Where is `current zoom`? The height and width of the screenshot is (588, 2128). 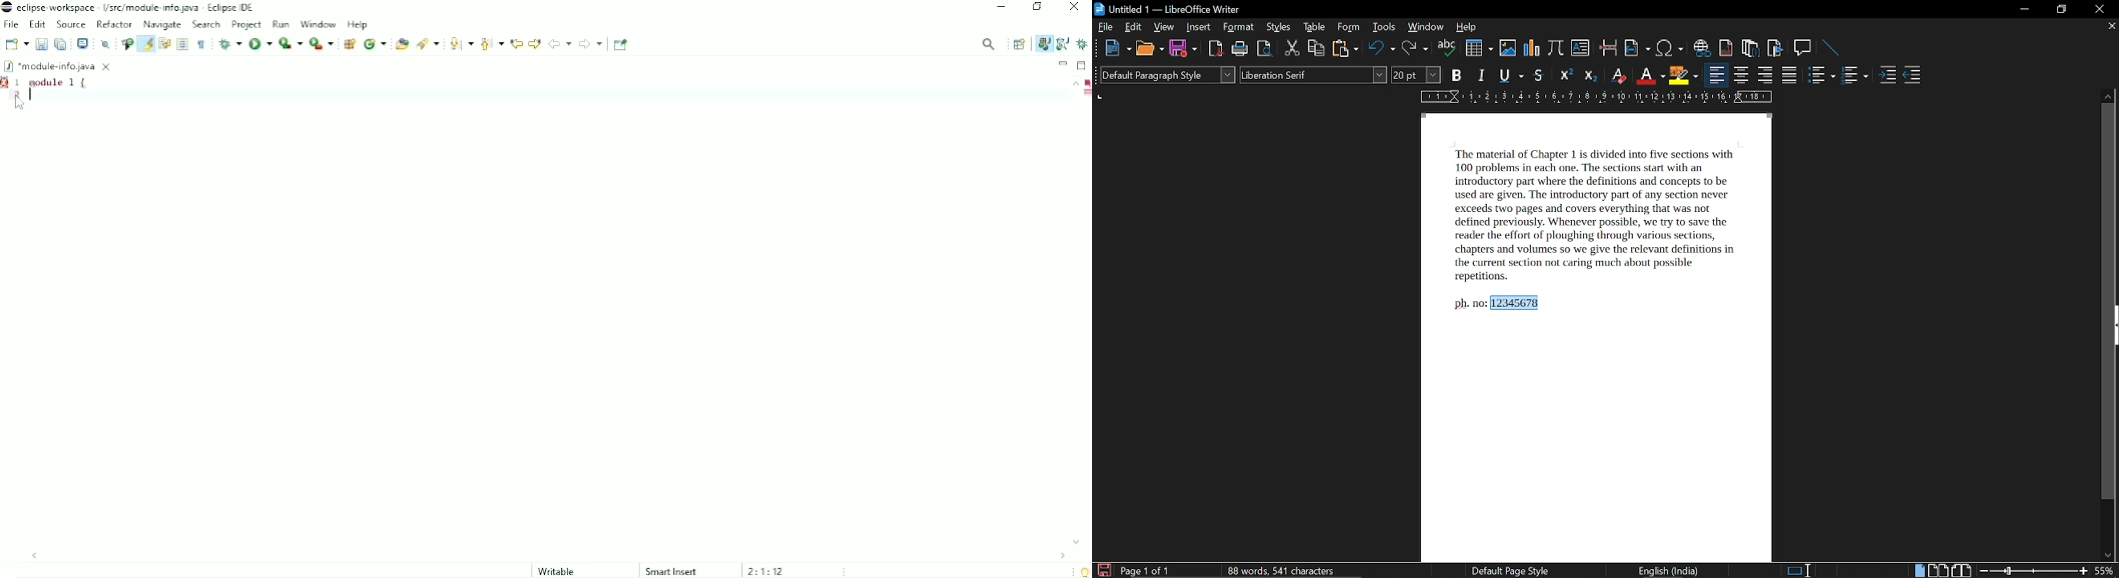 current zoom is located at coordinates (2107, 572).